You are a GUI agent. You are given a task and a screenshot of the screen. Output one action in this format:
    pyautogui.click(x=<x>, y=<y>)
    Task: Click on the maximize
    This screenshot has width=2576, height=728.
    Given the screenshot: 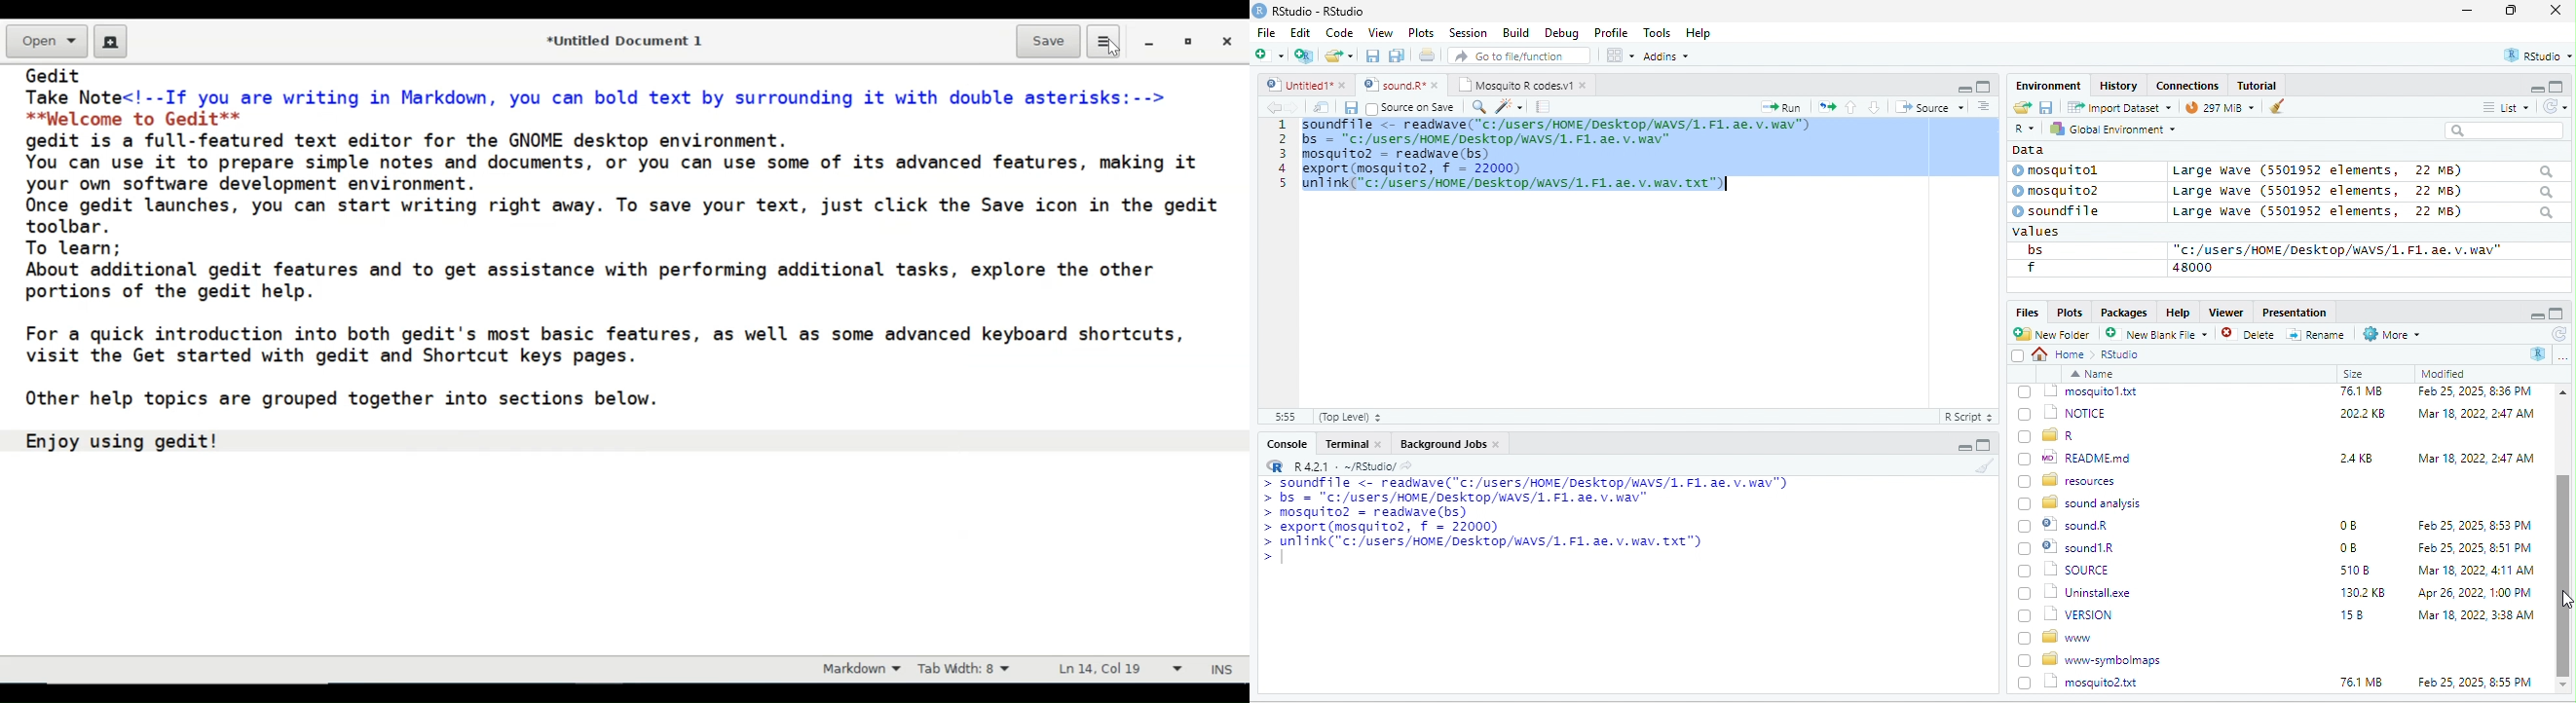 What is the action you would take?
    pyautogui.click(x=2515, y=12)
    